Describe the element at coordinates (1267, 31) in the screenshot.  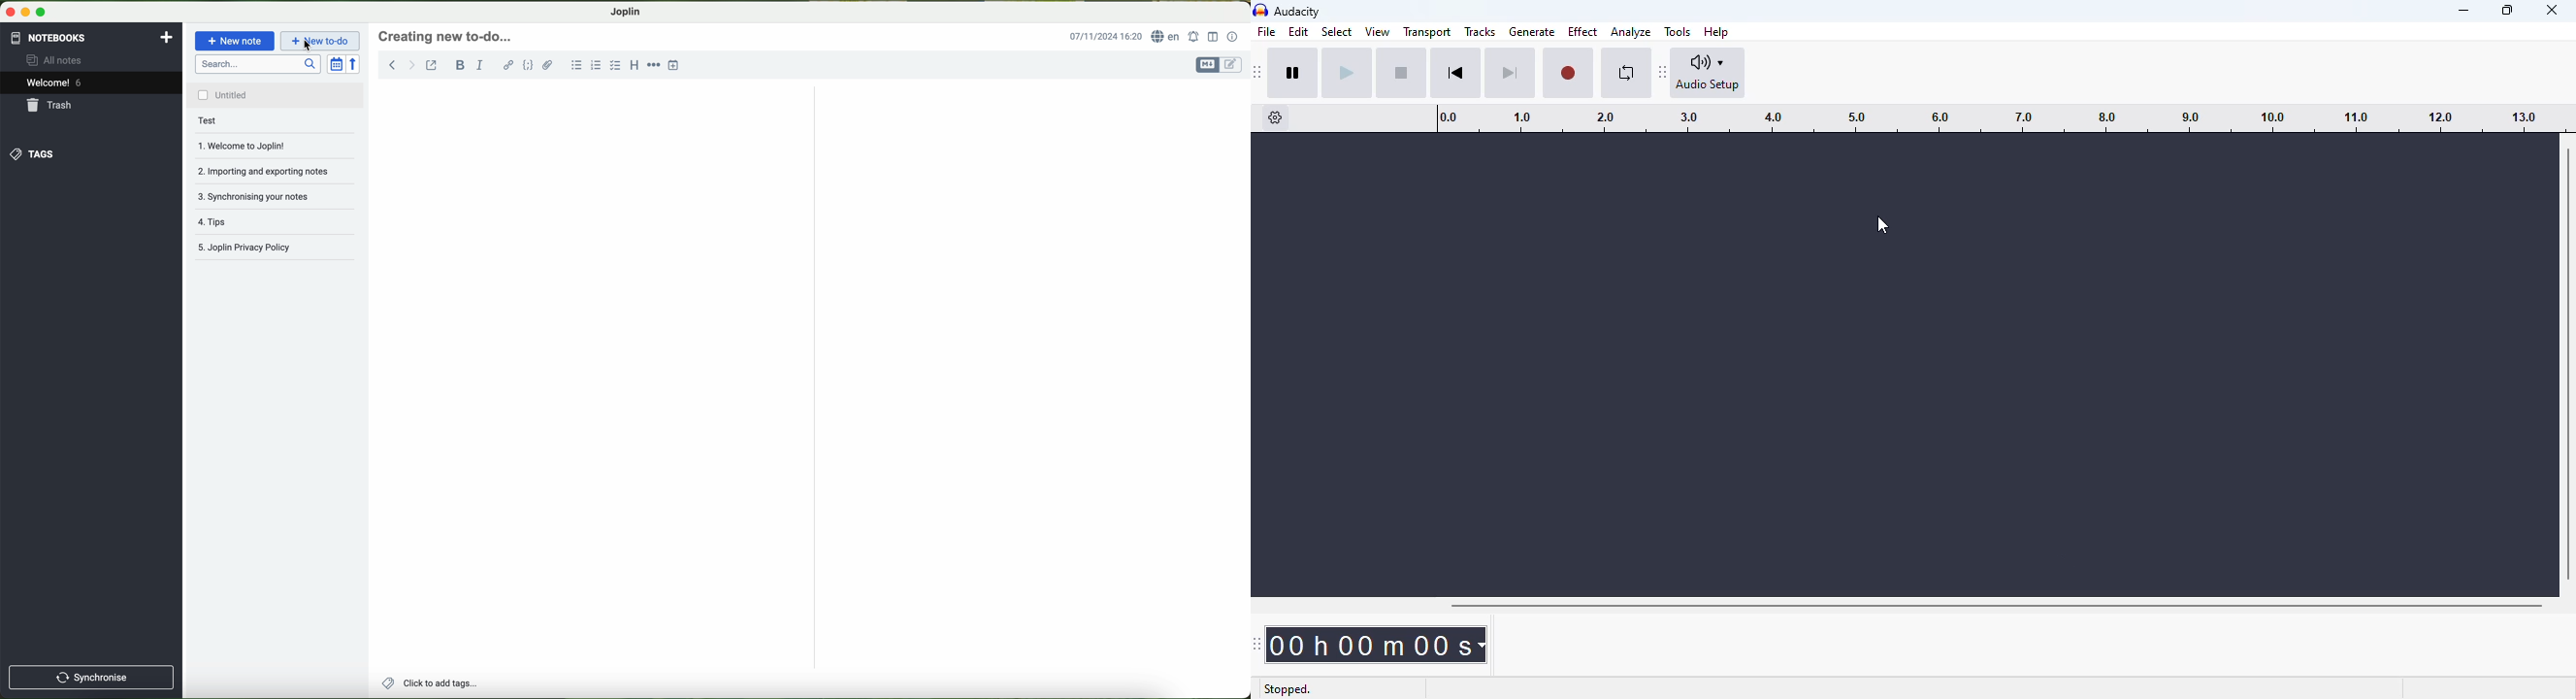
I see `file` at that location.